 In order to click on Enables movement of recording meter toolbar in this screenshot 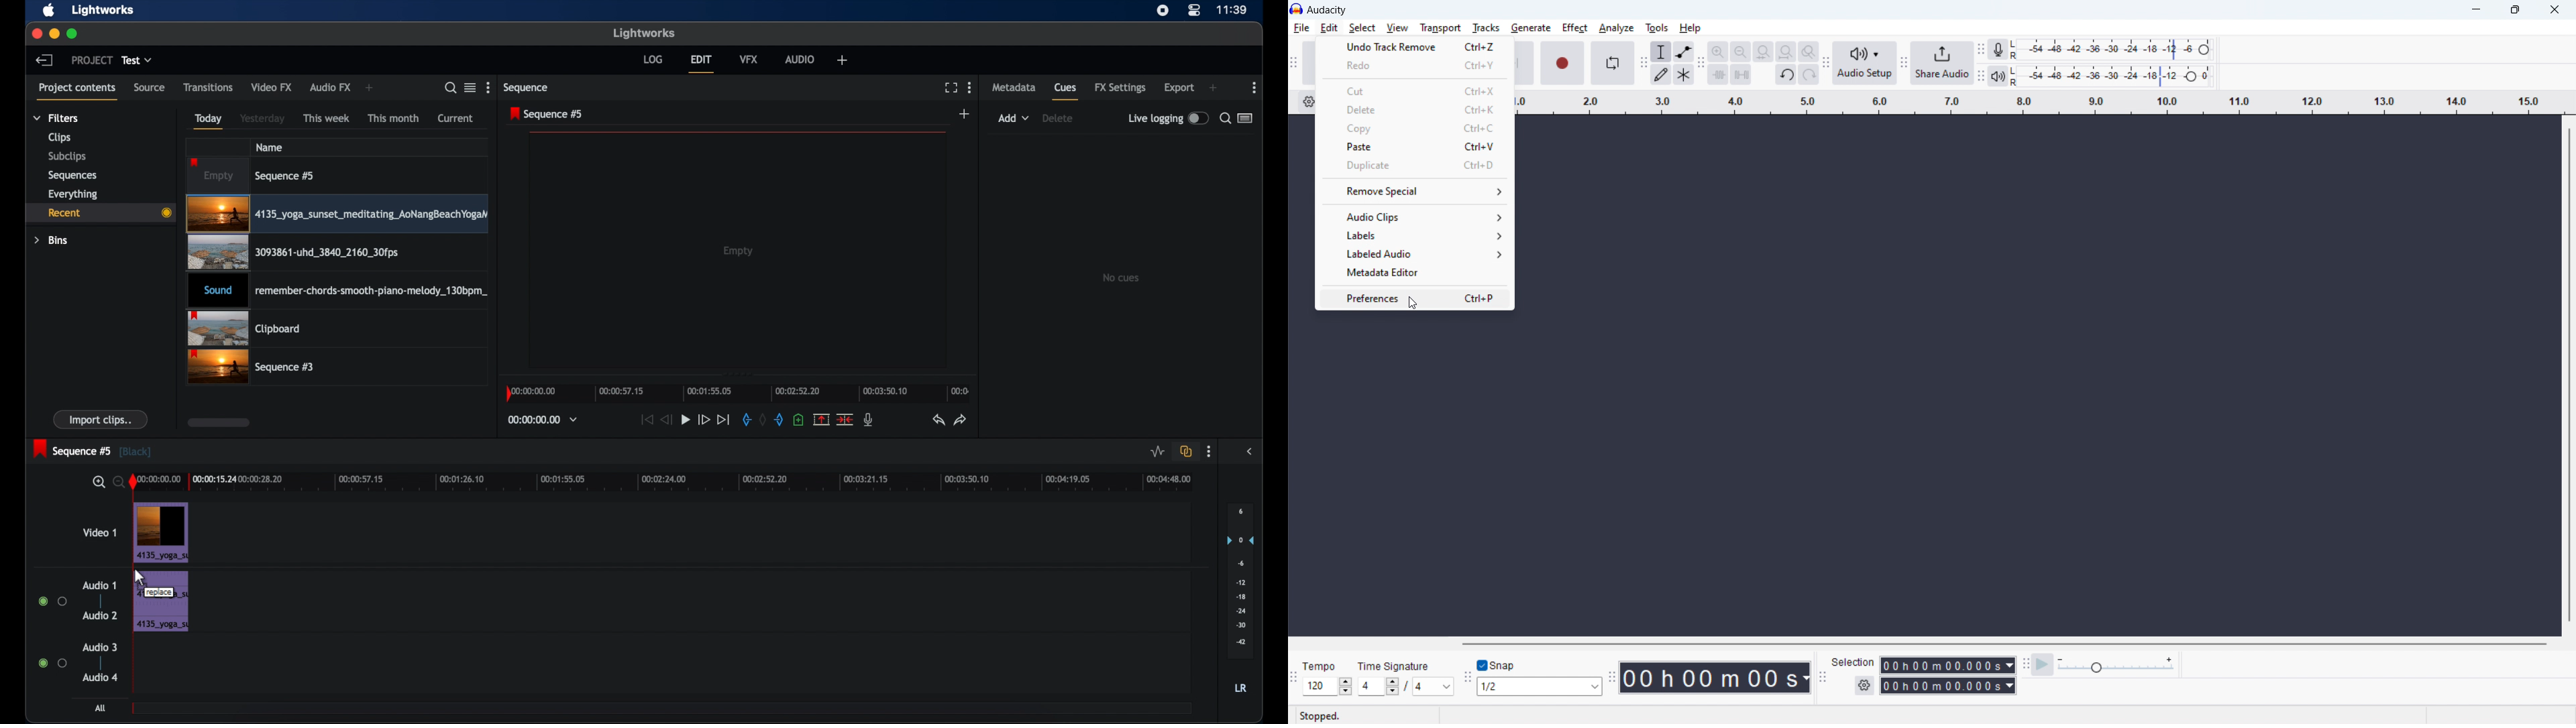, I will do `click(1980, 49)`.